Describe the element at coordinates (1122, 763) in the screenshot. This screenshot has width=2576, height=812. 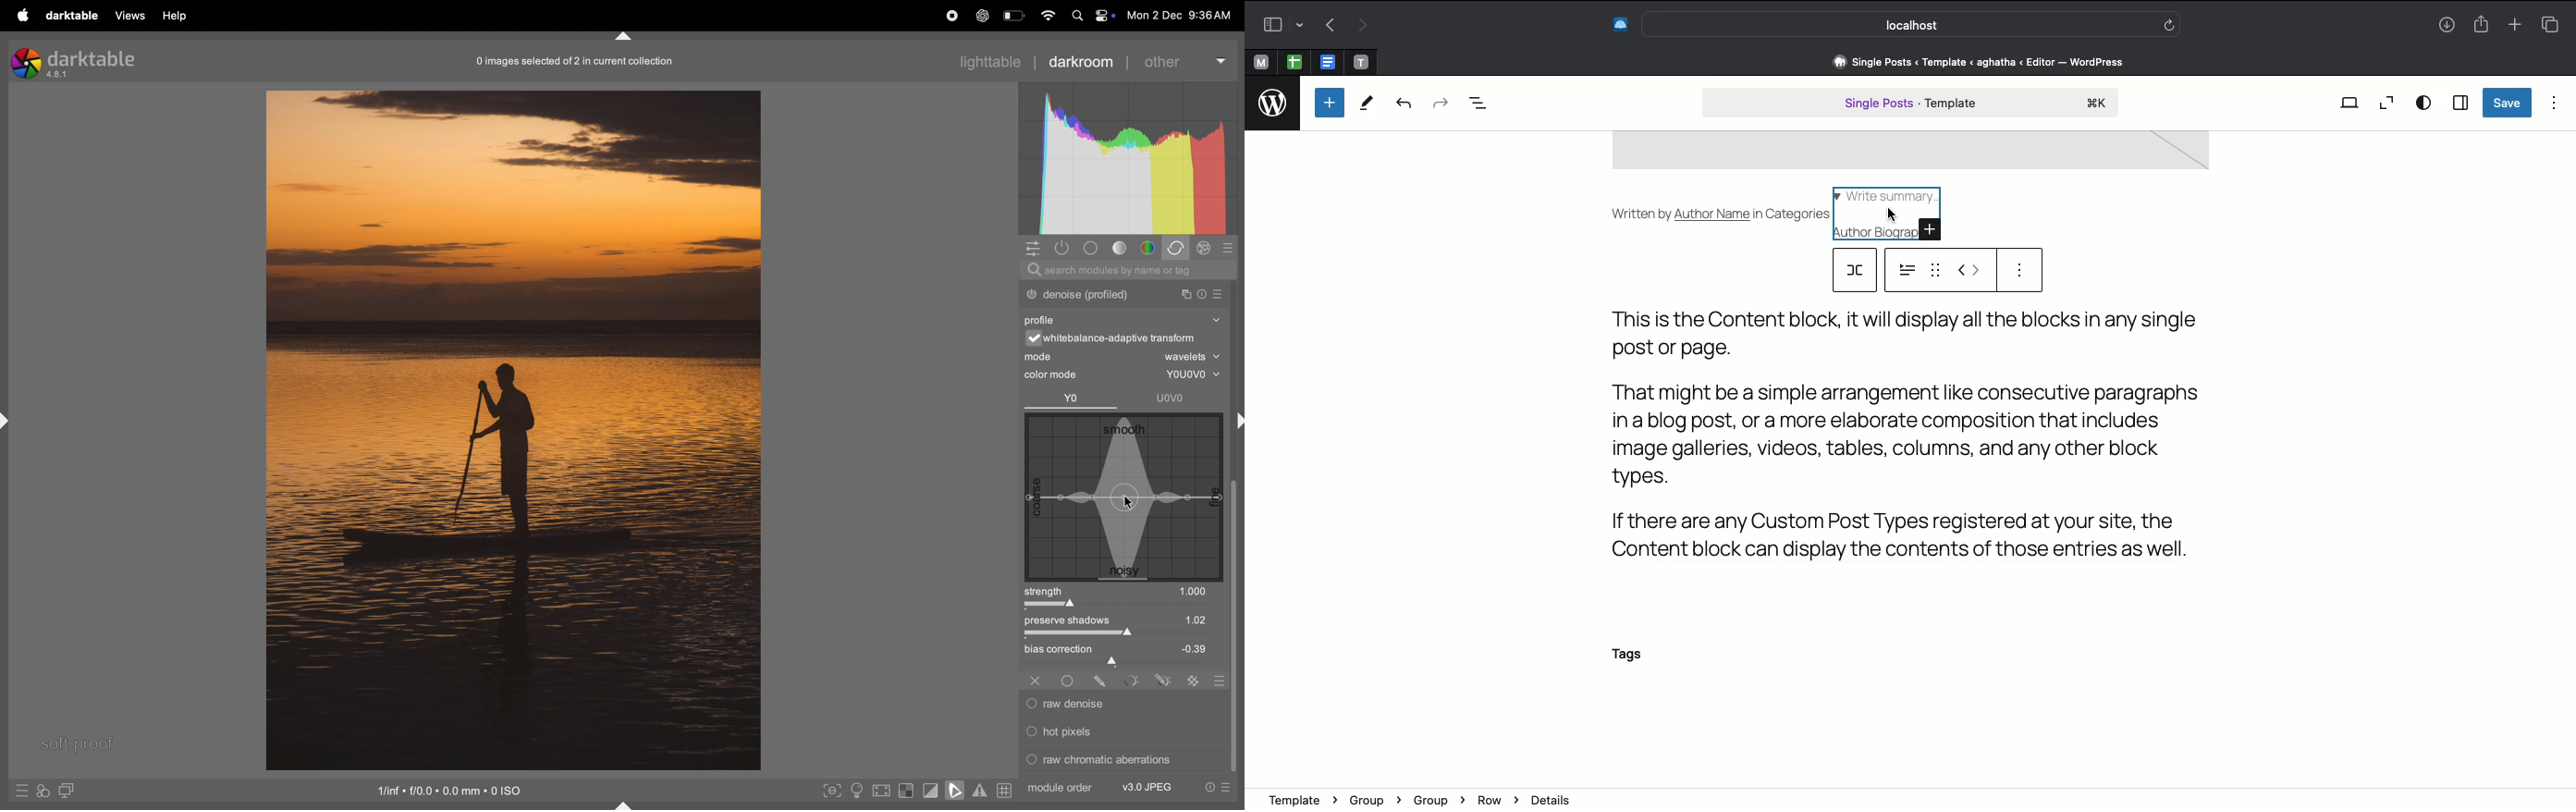
I see `raw chromatic ` at that location.